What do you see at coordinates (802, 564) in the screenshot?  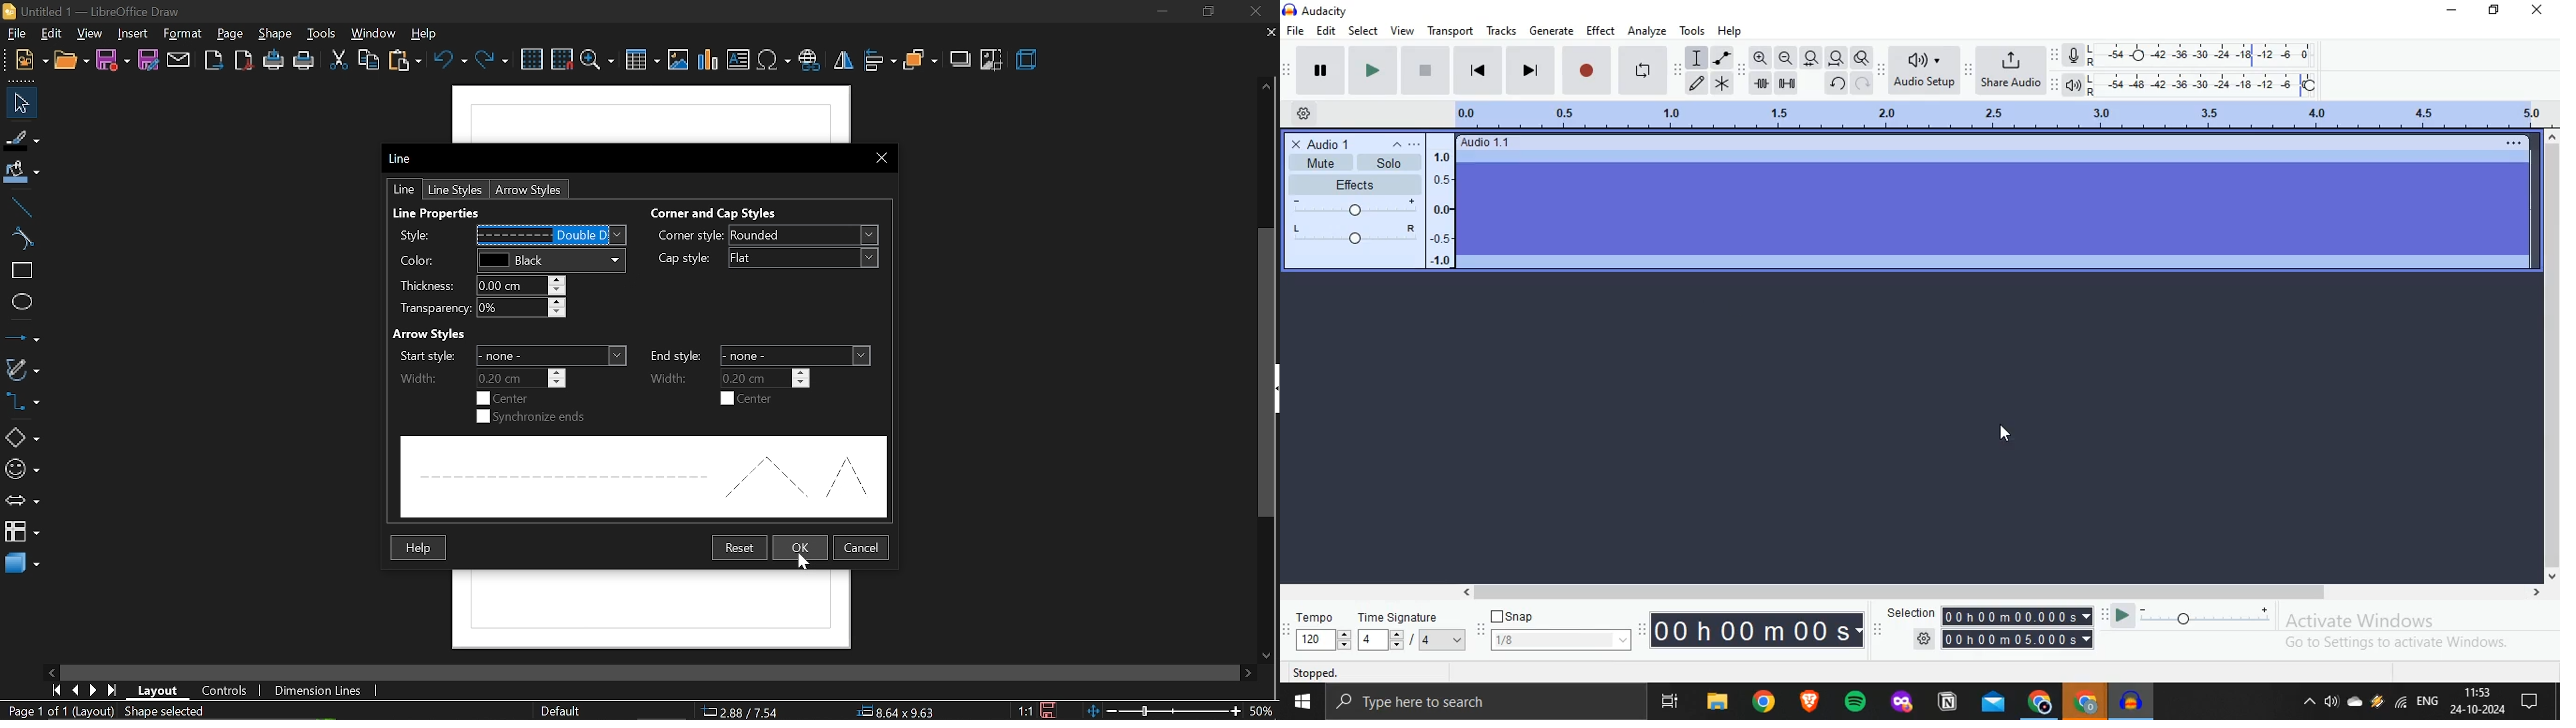 I see `Cursor` at bounding box center [802, 564].